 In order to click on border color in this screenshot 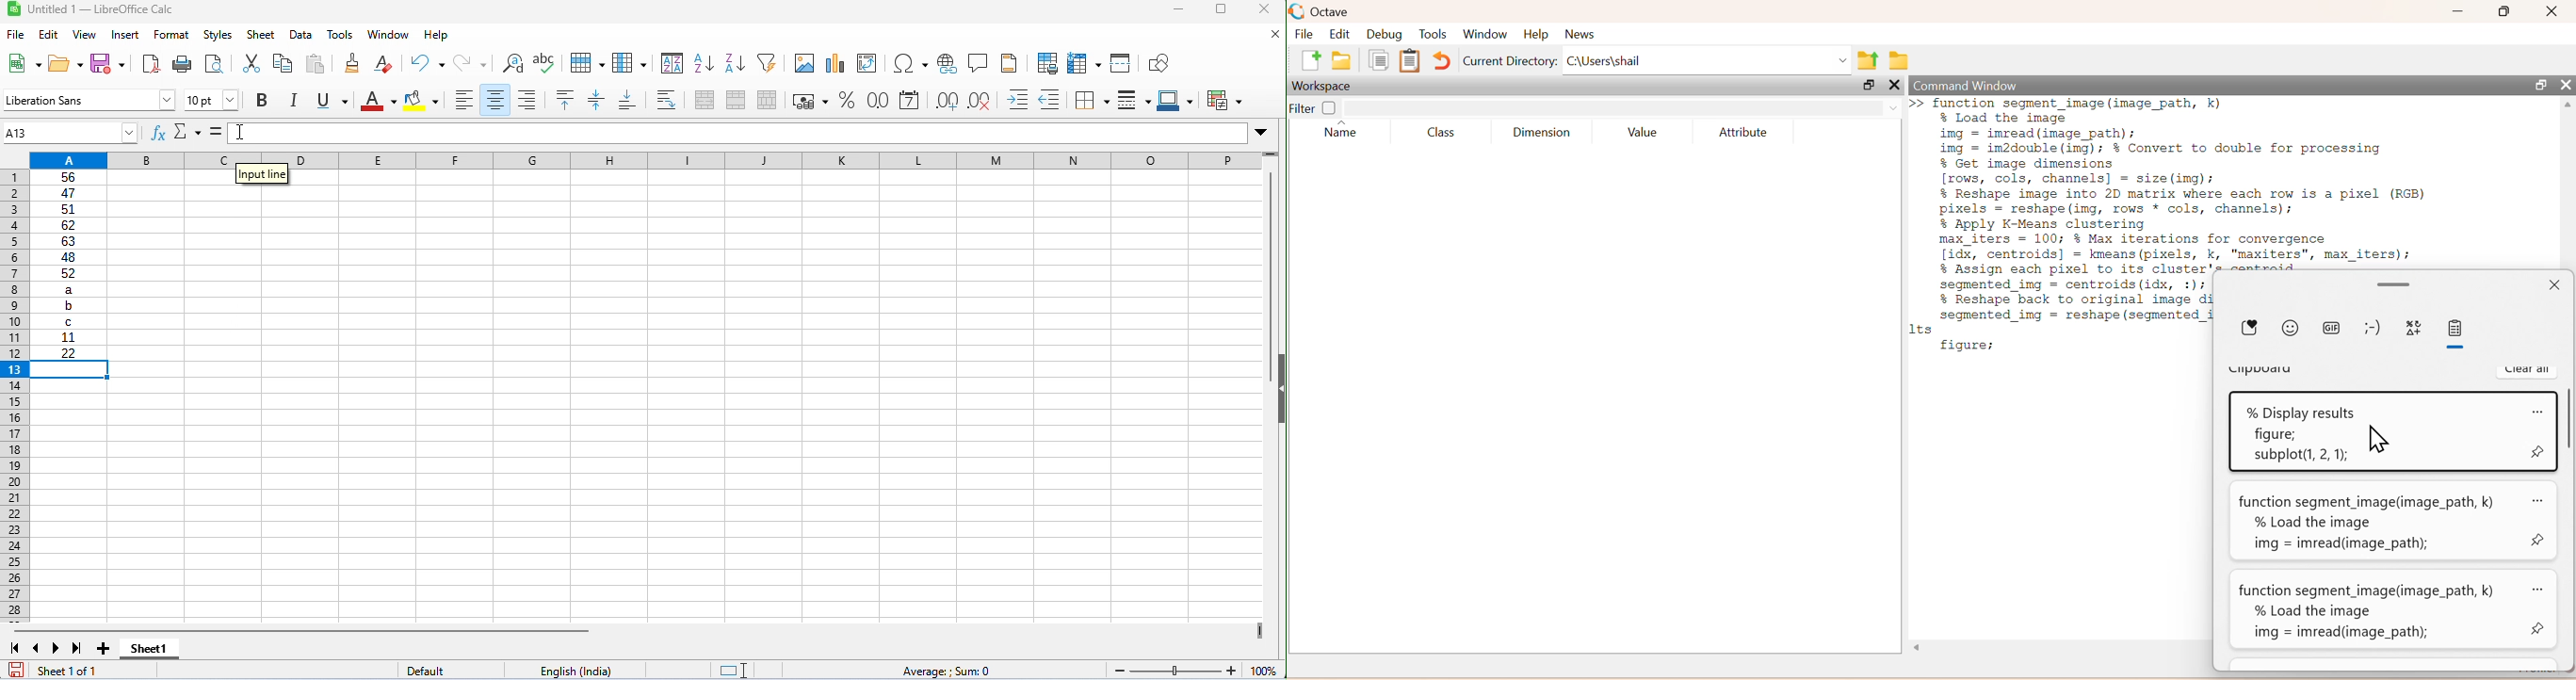, I will do `click(1175, 100)`.